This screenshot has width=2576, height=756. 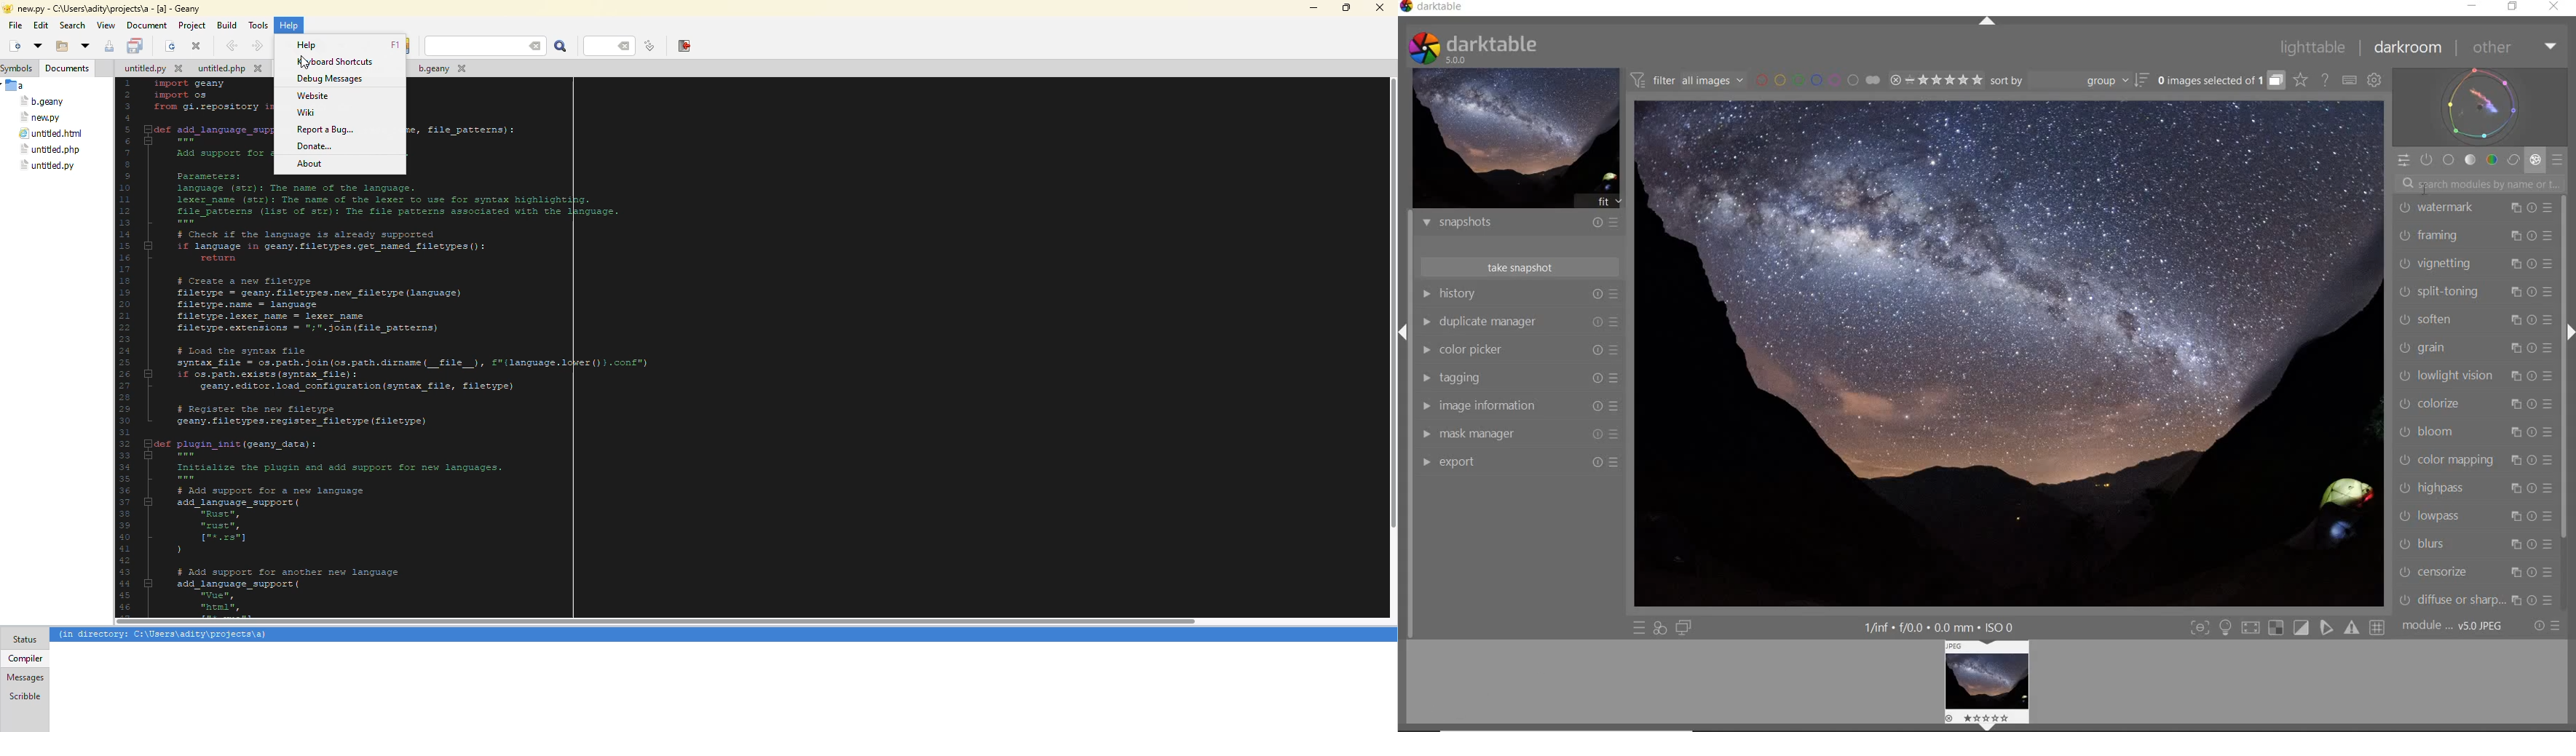 I want to click on PRESETS, so click(x=2558, y=162).